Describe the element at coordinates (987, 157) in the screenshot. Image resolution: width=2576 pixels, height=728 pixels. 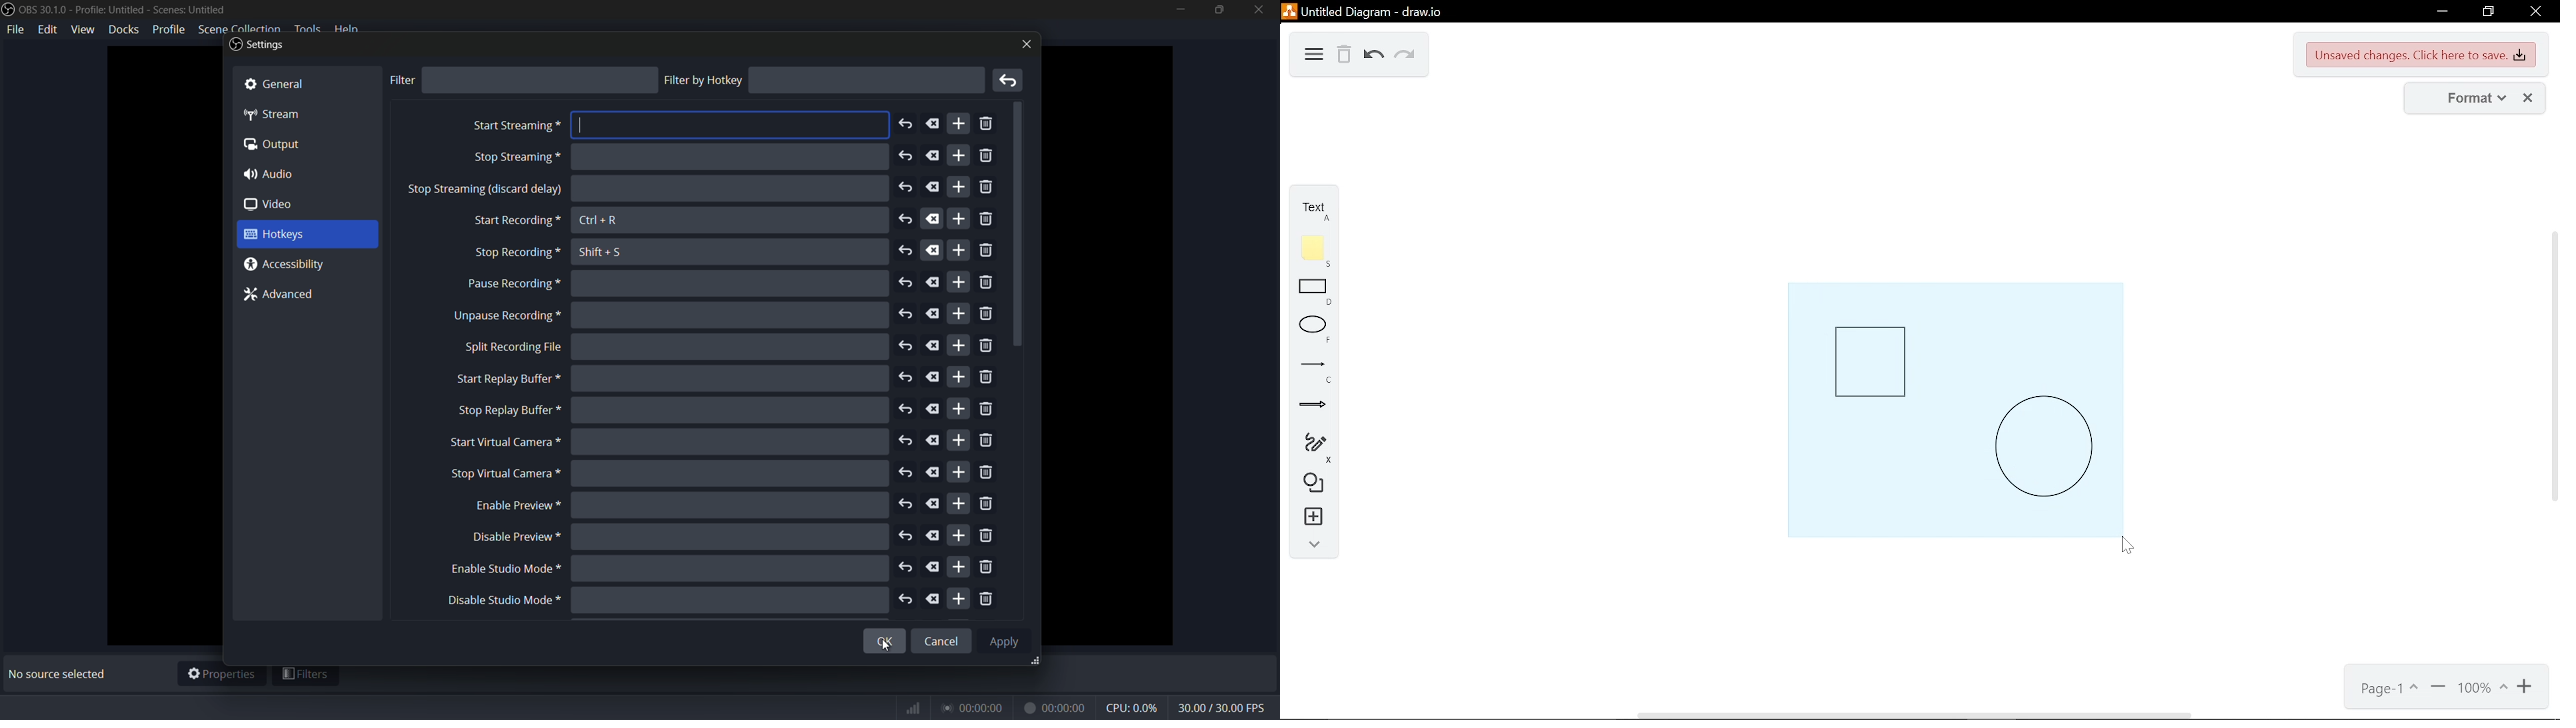
I see `remove` at that location.